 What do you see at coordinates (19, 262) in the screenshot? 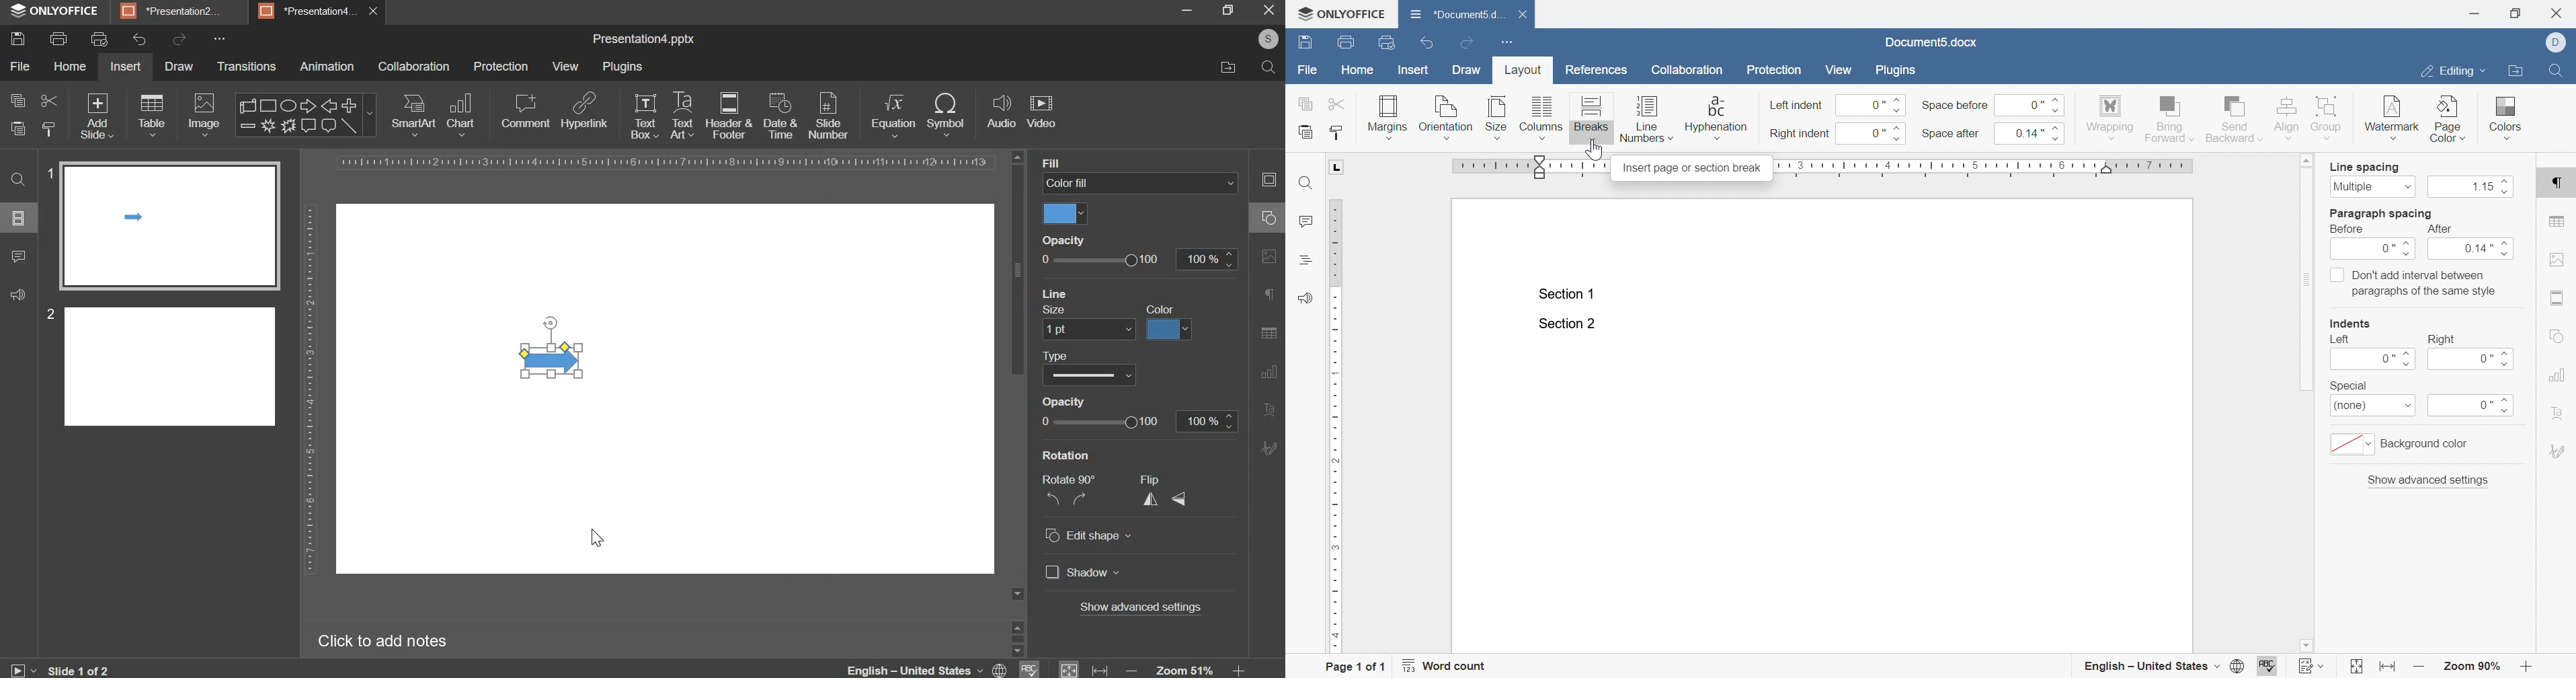
I see `comment` at bounding box center [19, 262].